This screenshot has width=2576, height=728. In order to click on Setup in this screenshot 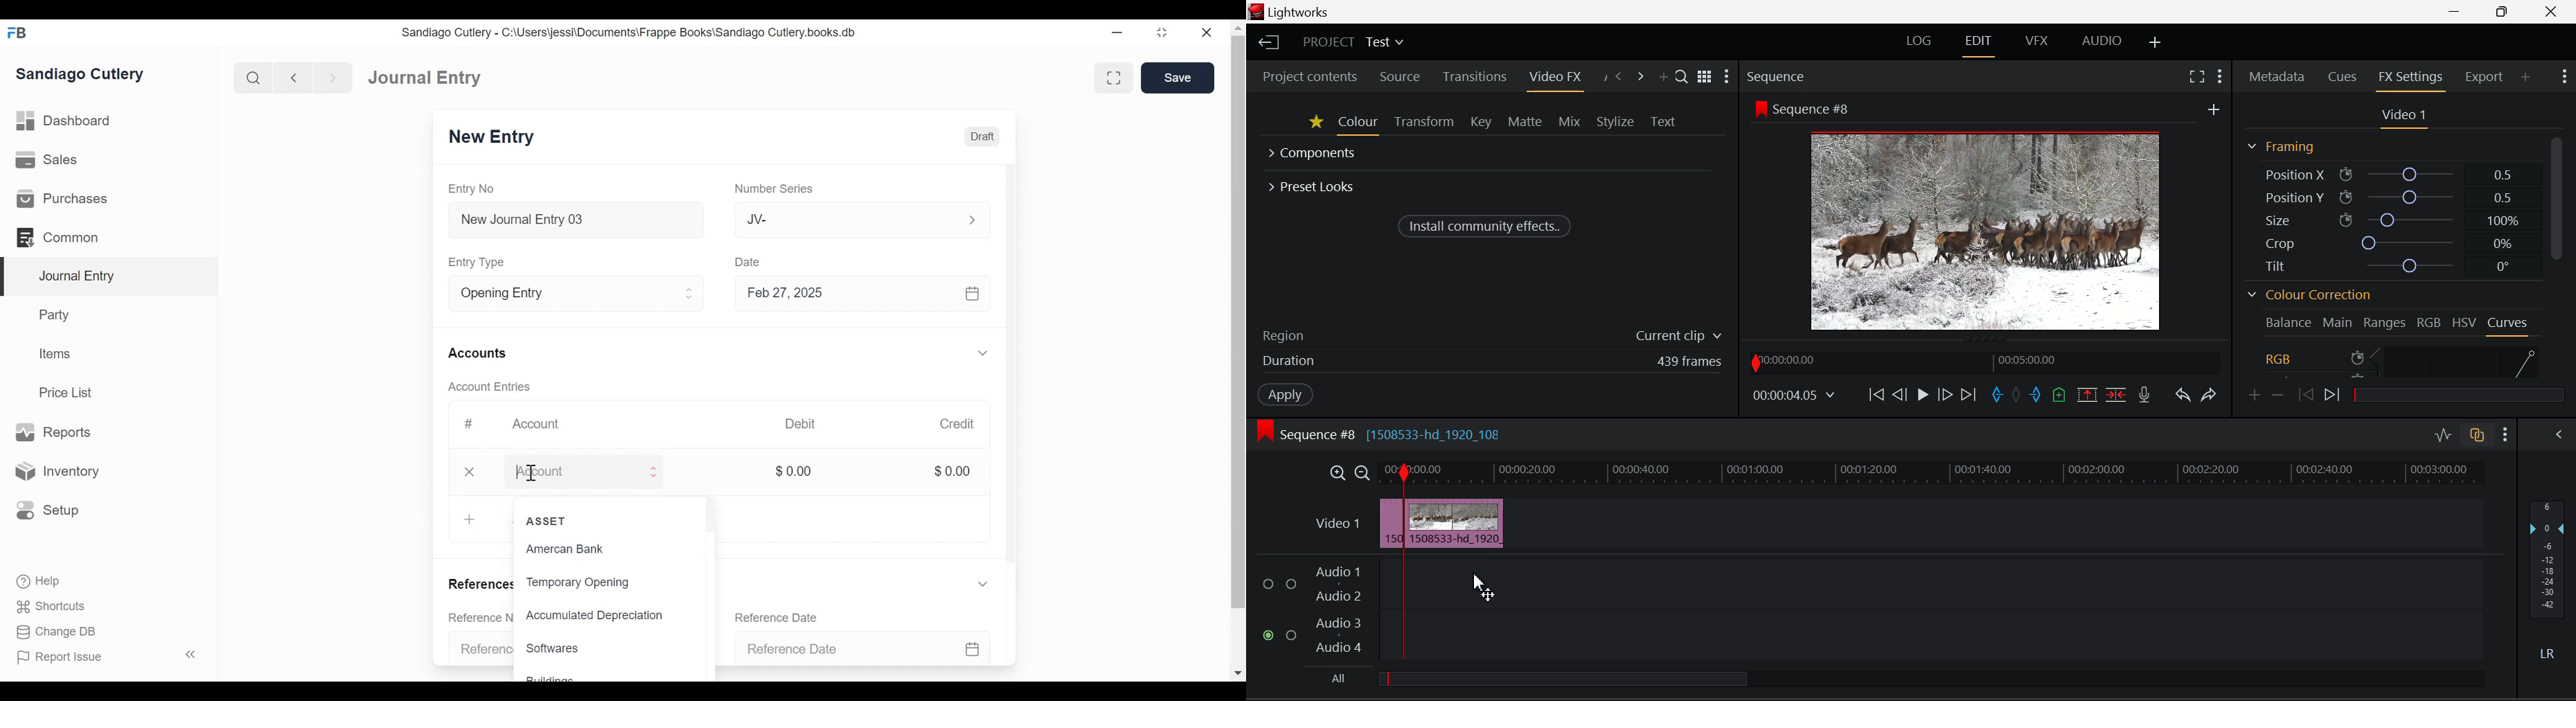, I will do `click(48, 511)`.